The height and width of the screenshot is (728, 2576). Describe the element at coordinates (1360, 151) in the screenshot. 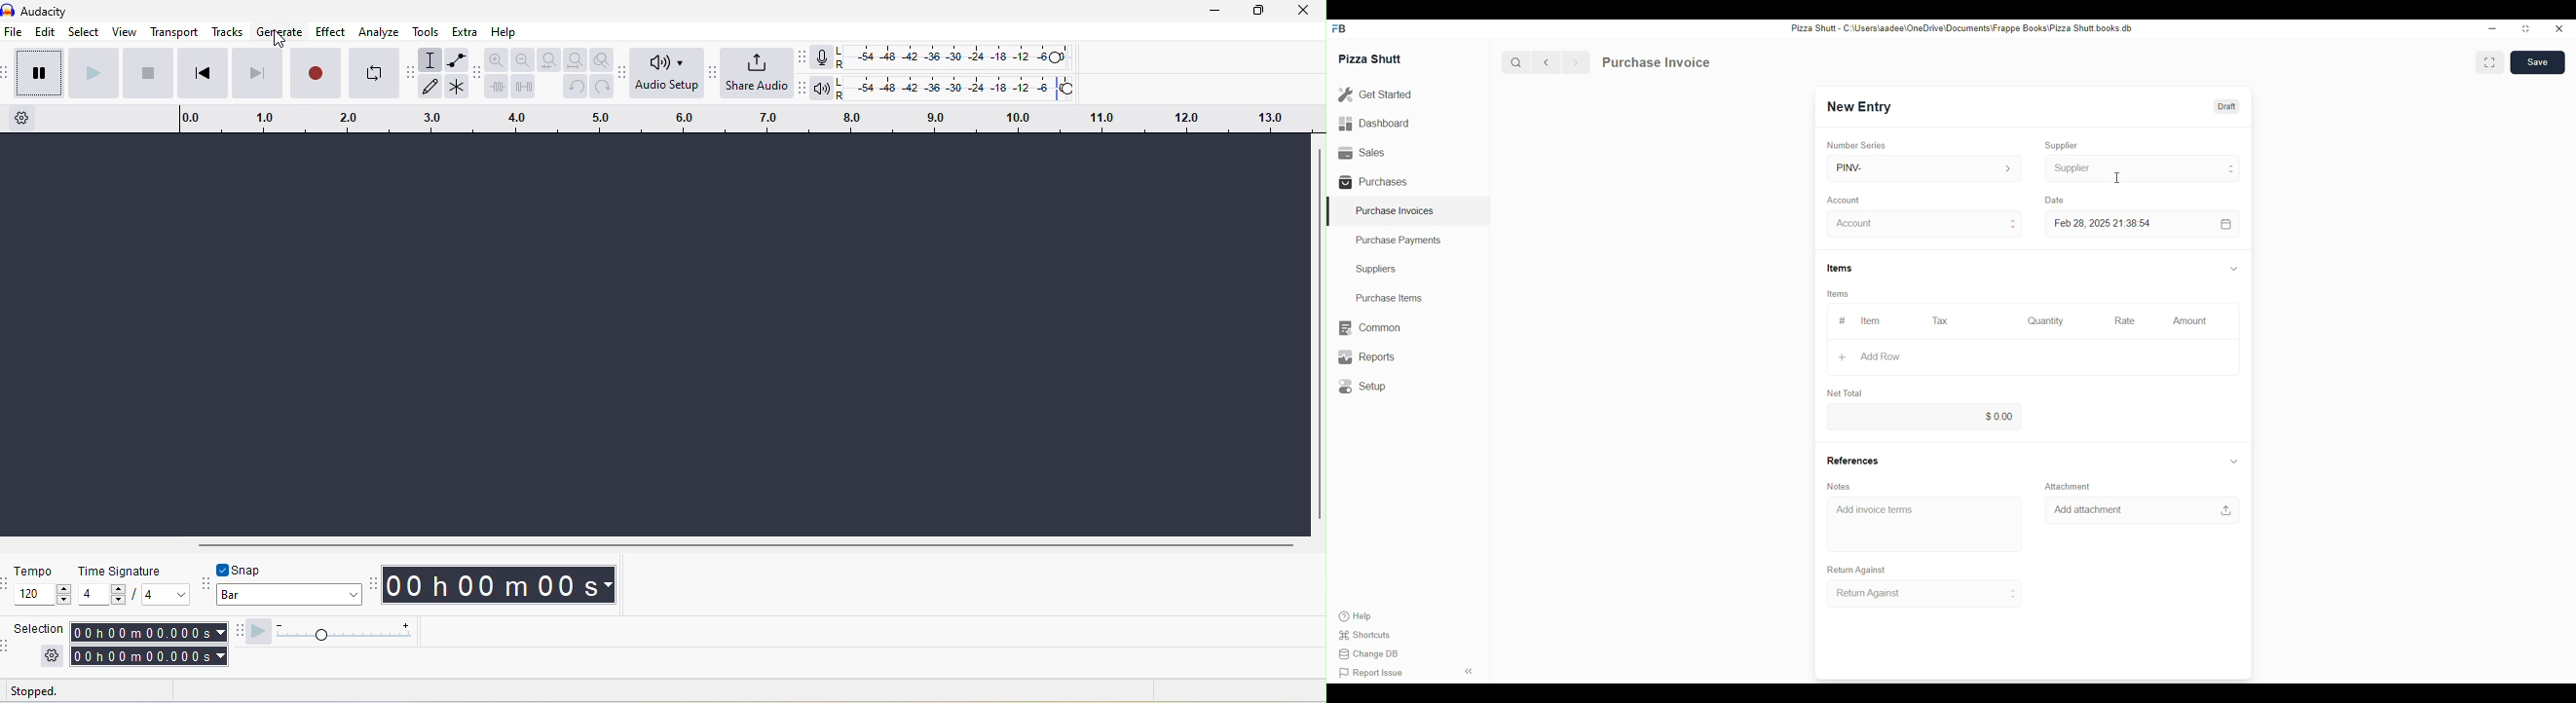

I see `Sales` at that location.